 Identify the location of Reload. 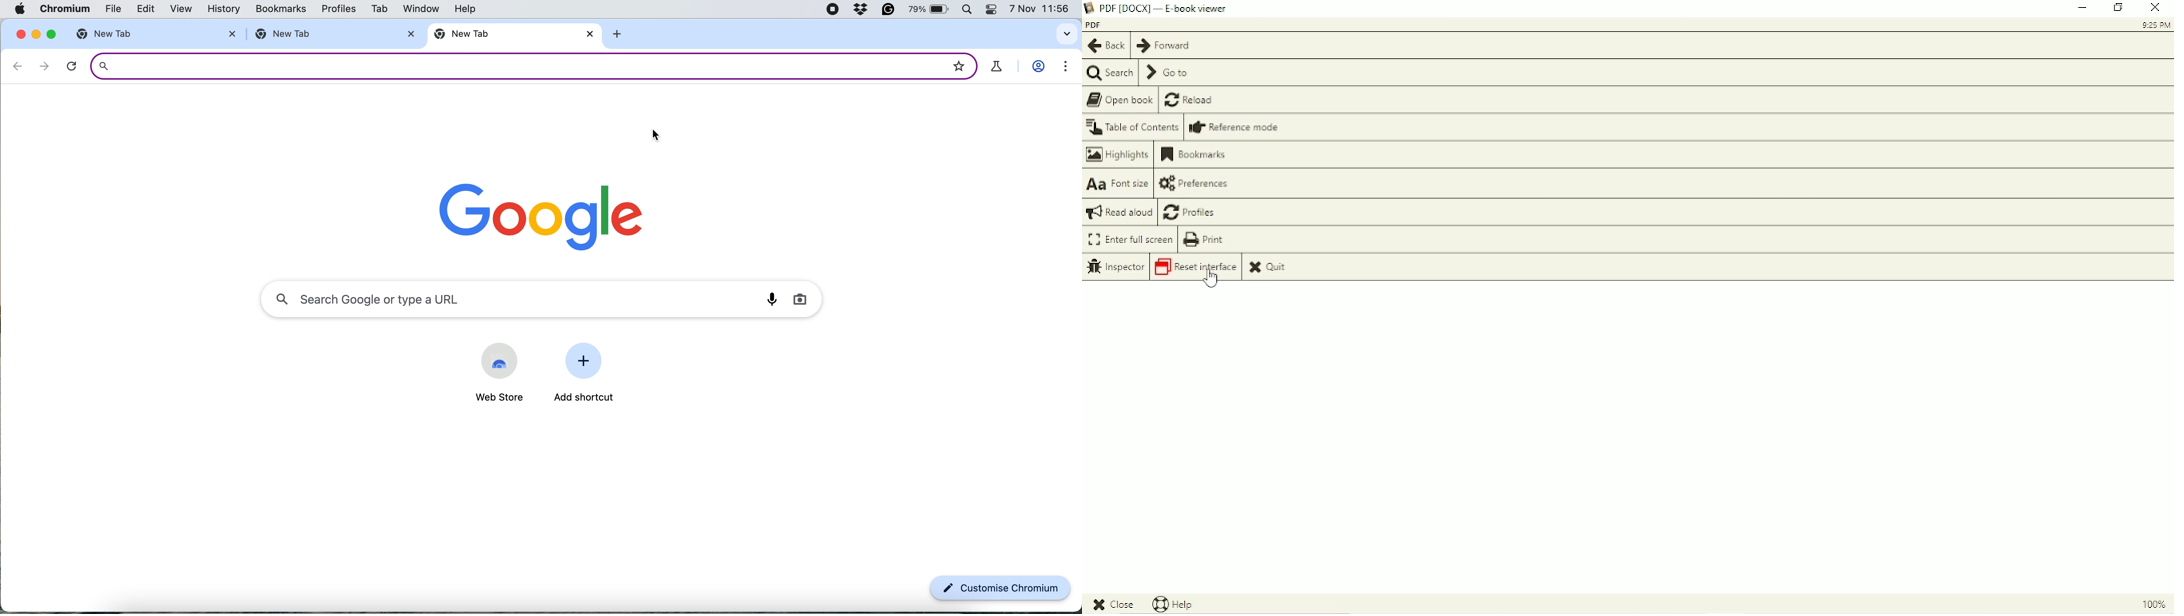
(1191, 101).